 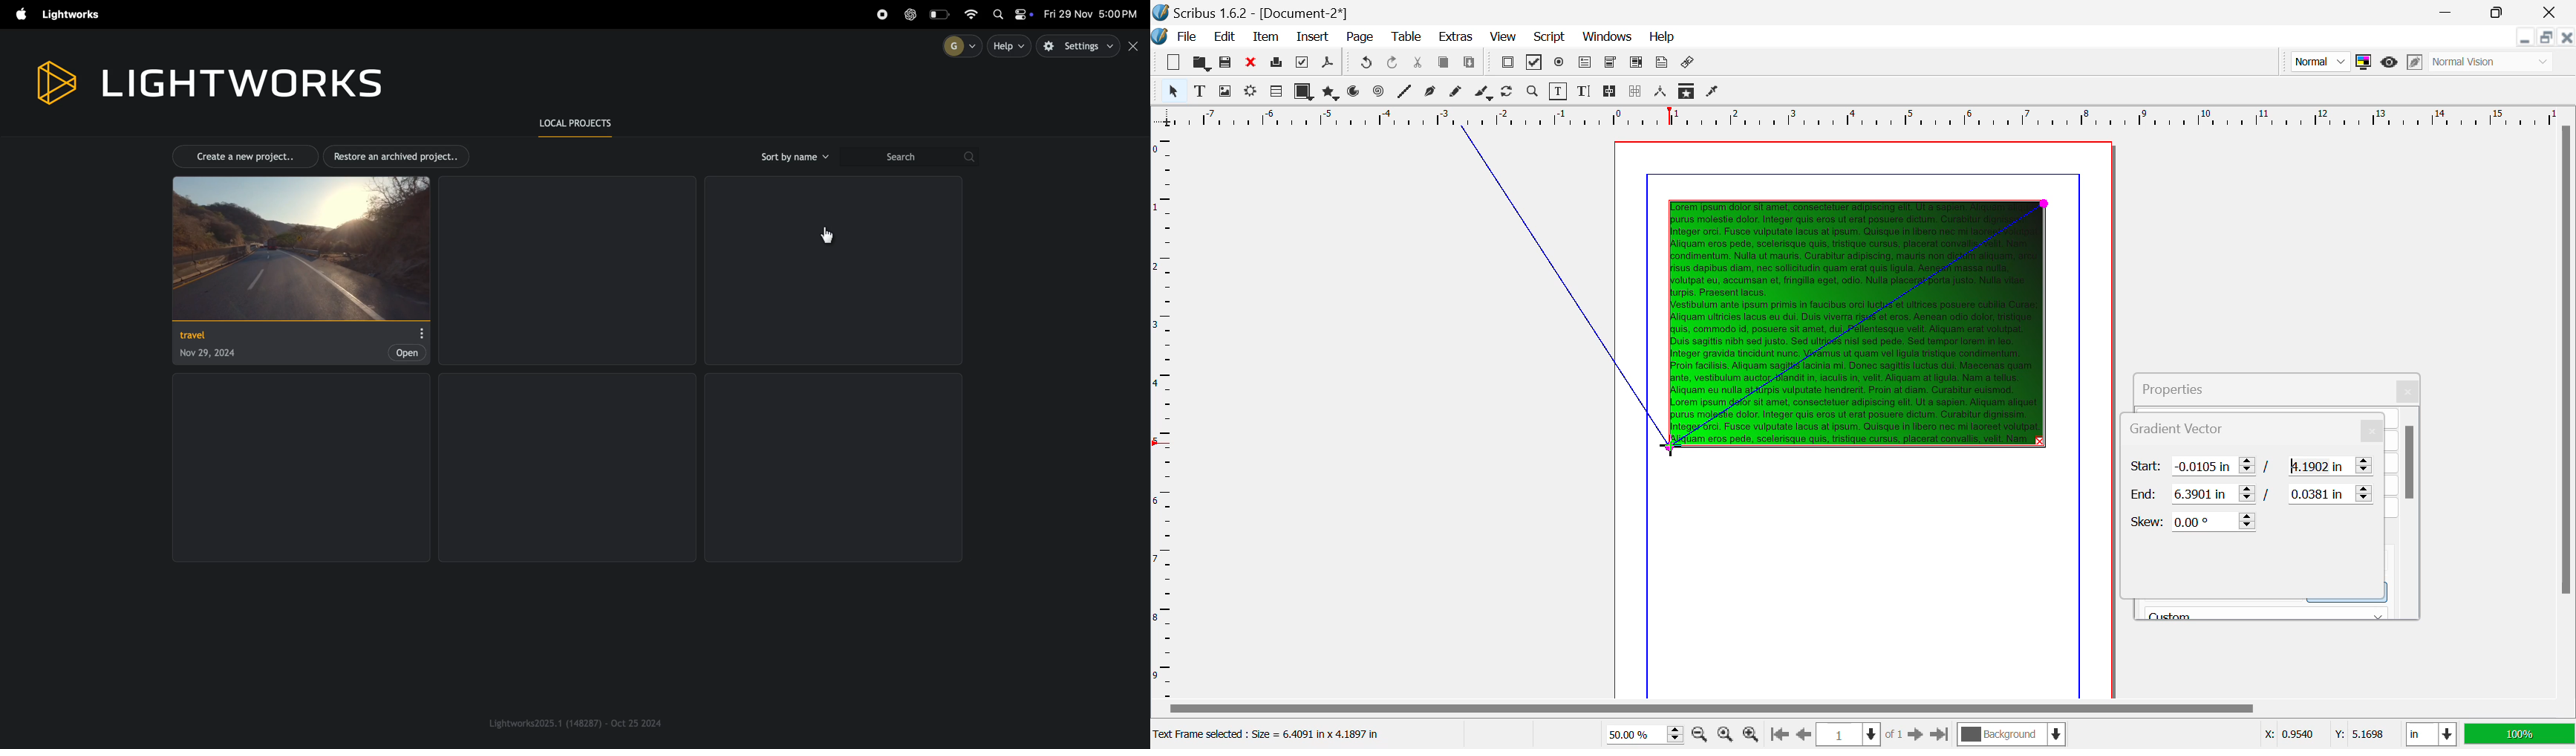 I want to click on Text Frame selected: Size = 6.4091 in x 4.1897 in, so click(x=1270, y=735).